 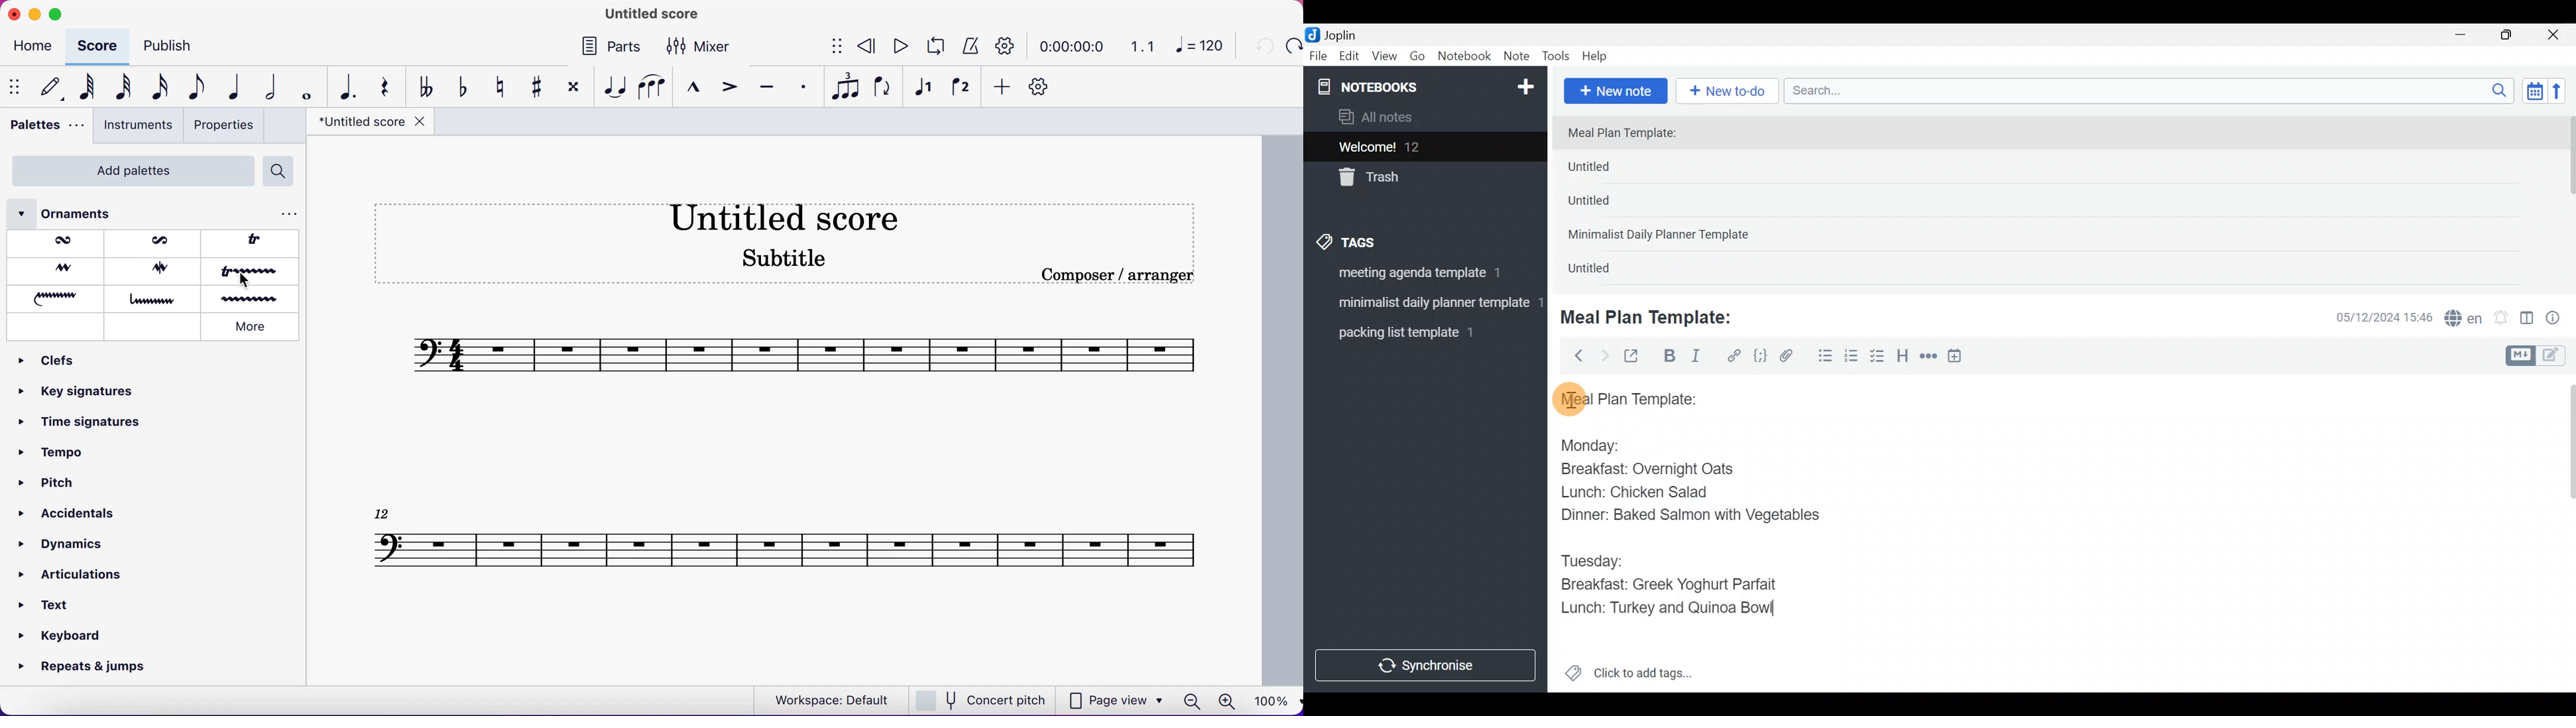 What do you see at coordinates (1417, 59) in the screenshot?
I see `Go` at bounding box center [1417, 59].